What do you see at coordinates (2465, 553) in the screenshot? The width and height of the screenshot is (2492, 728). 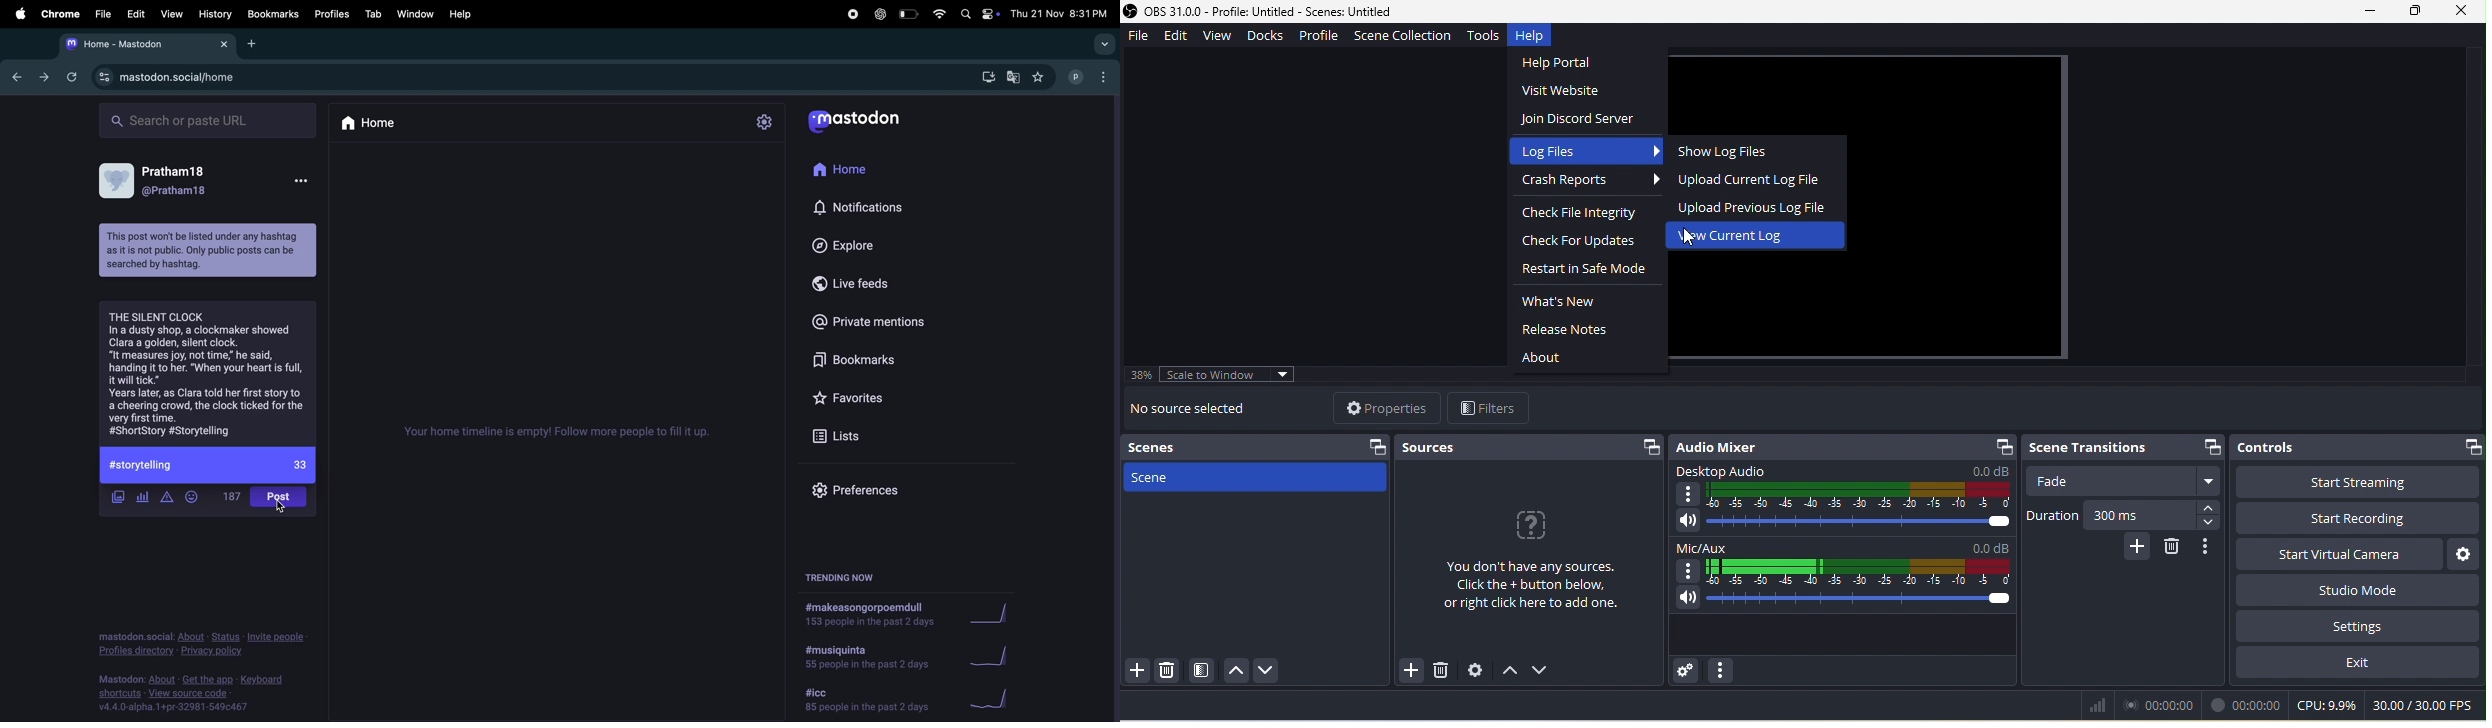 I see `configure virtual camera` at bounding box center [2465, 553].